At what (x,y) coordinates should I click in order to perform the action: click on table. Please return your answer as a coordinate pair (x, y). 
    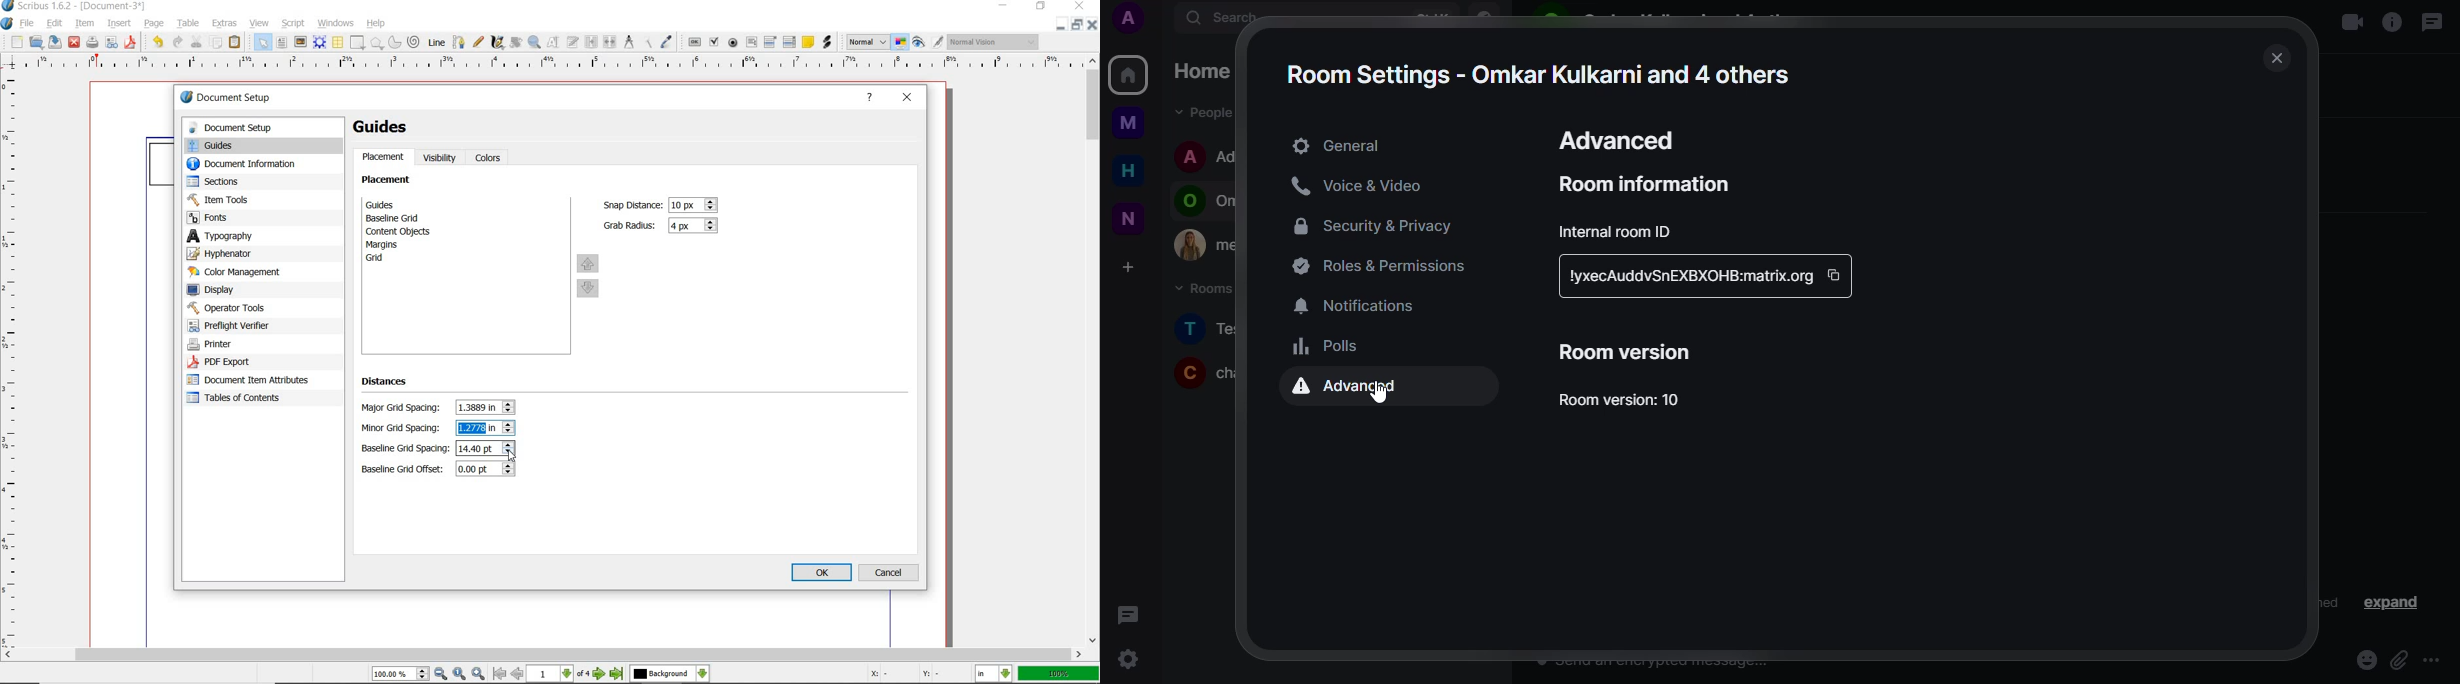
    Looking at the image, I should click on (187, 24).